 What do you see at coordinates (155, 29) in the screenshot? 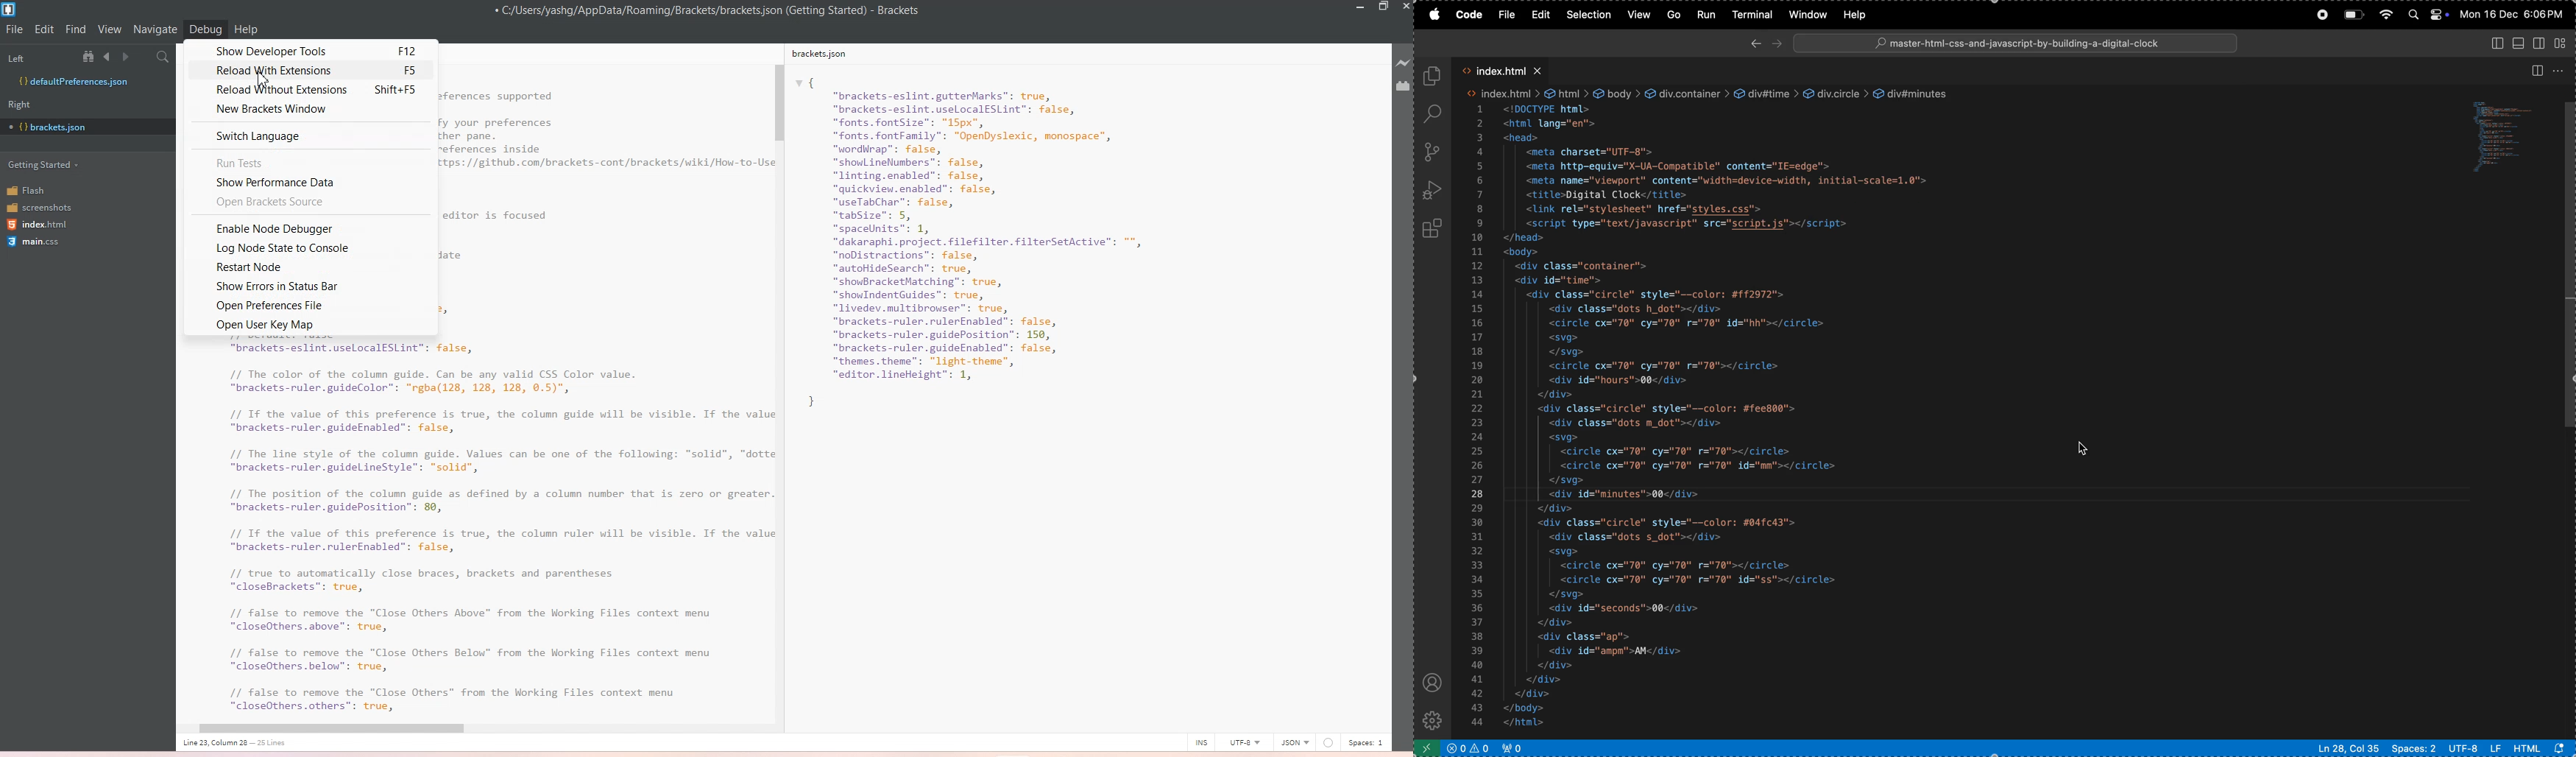
I see `Navigate` at bounding box center [155, 29].